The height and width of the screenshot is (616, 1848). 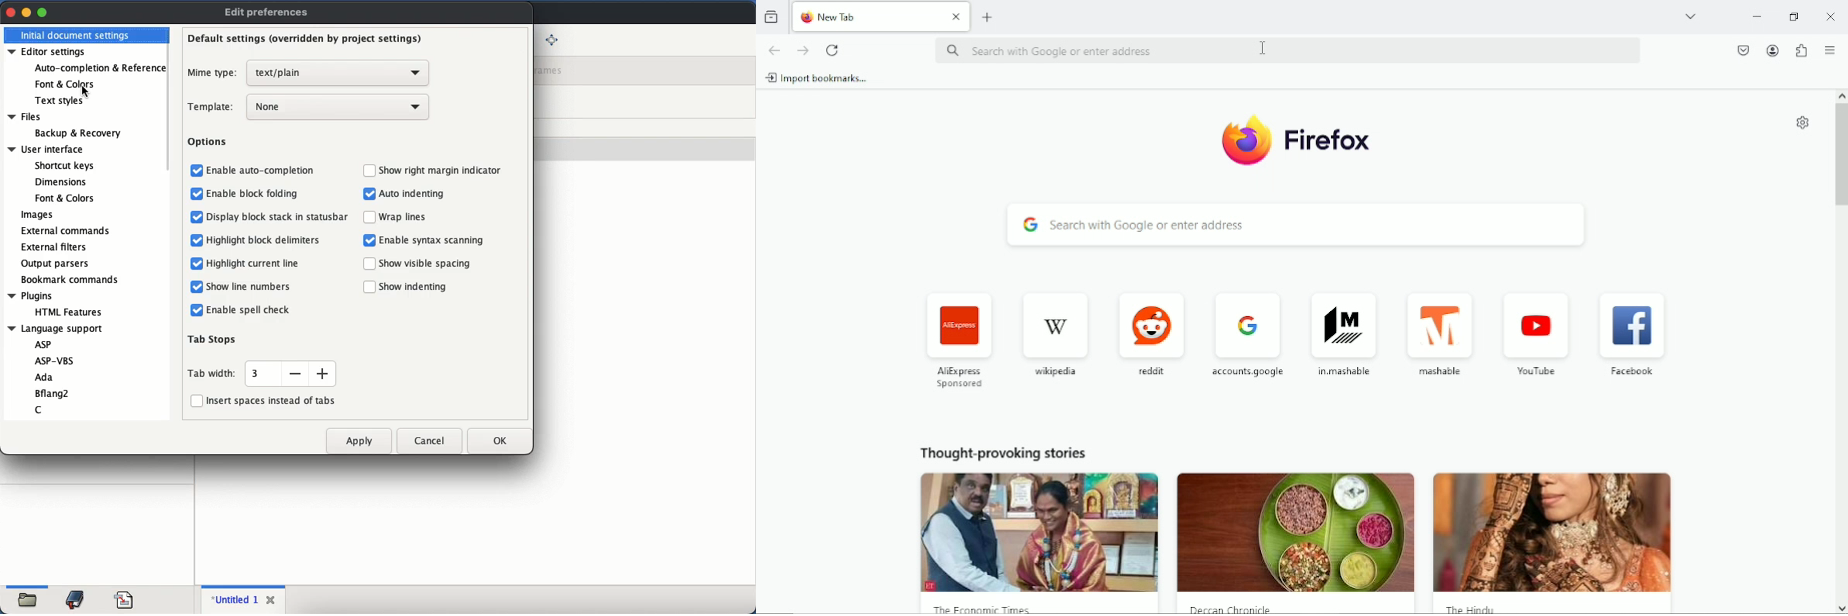 I want to click on restore down, so click(x=1794, y=16).